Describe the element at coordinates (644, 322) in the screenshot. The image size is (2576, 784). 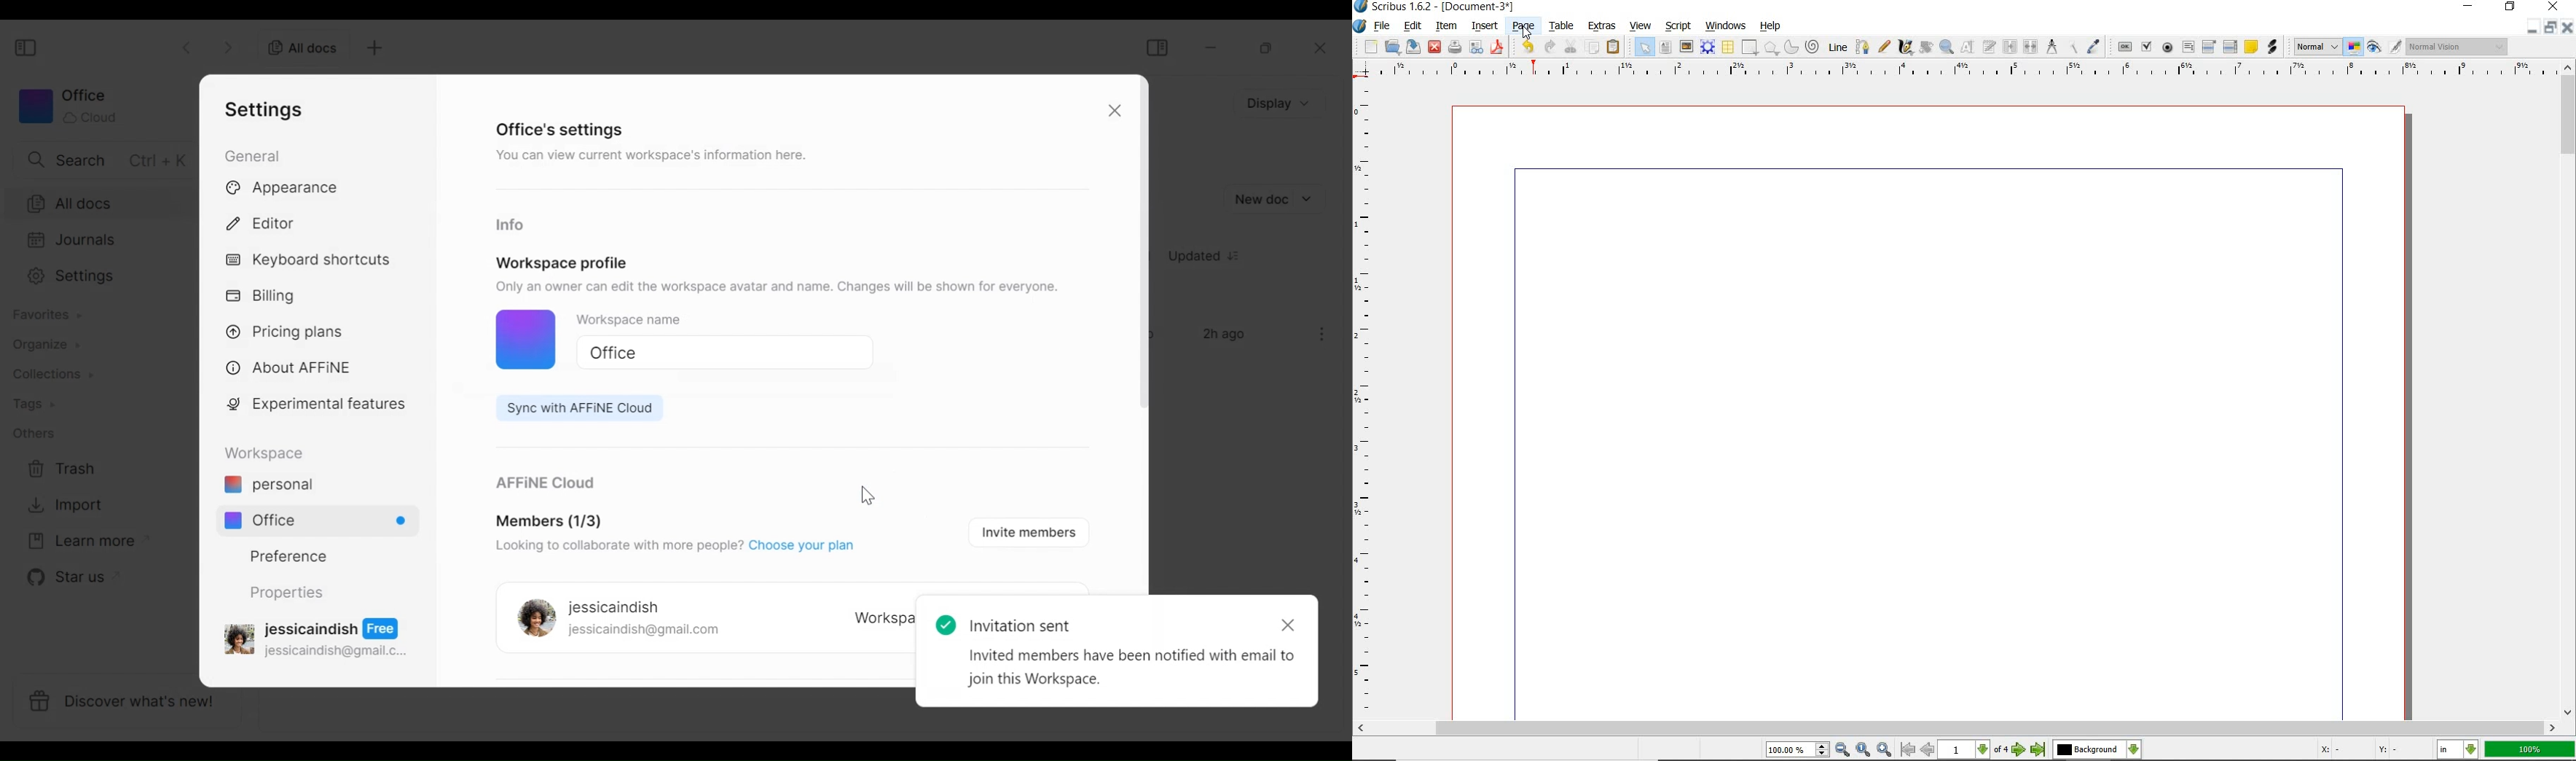
I see `Workspace name` at that location.